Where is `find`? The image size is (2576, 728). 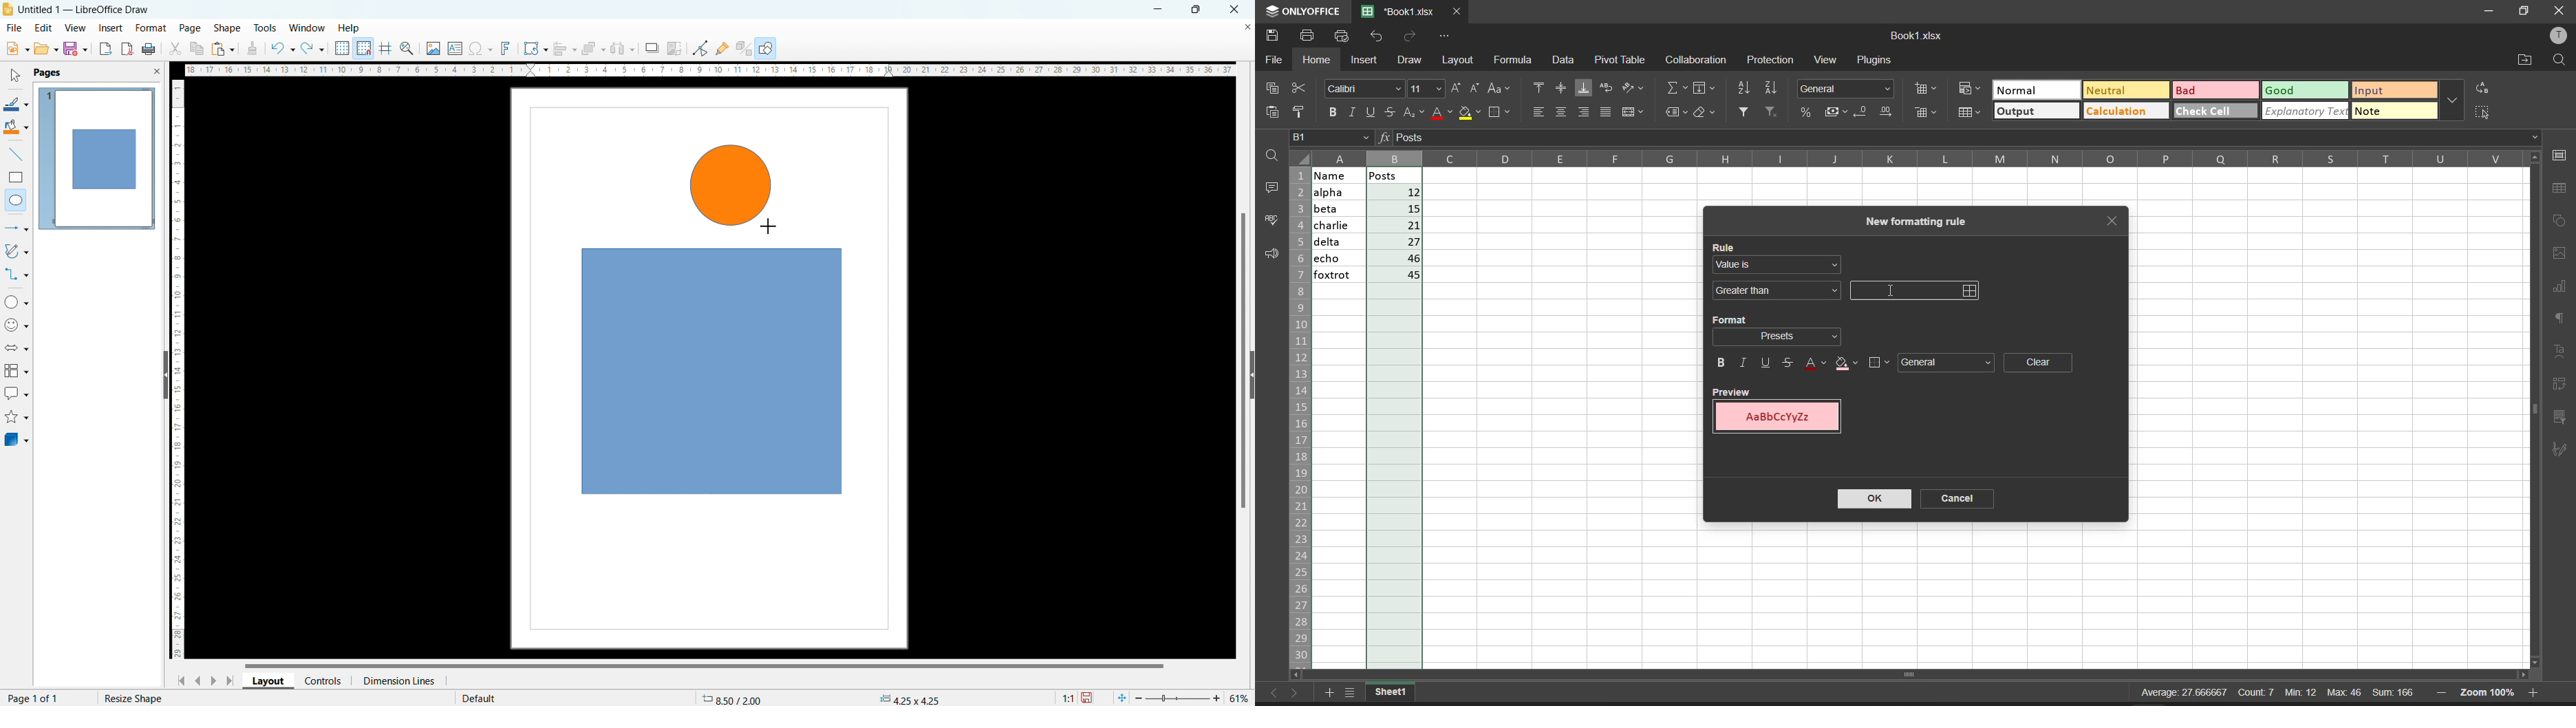
find is located at coordinates (1274, 156).